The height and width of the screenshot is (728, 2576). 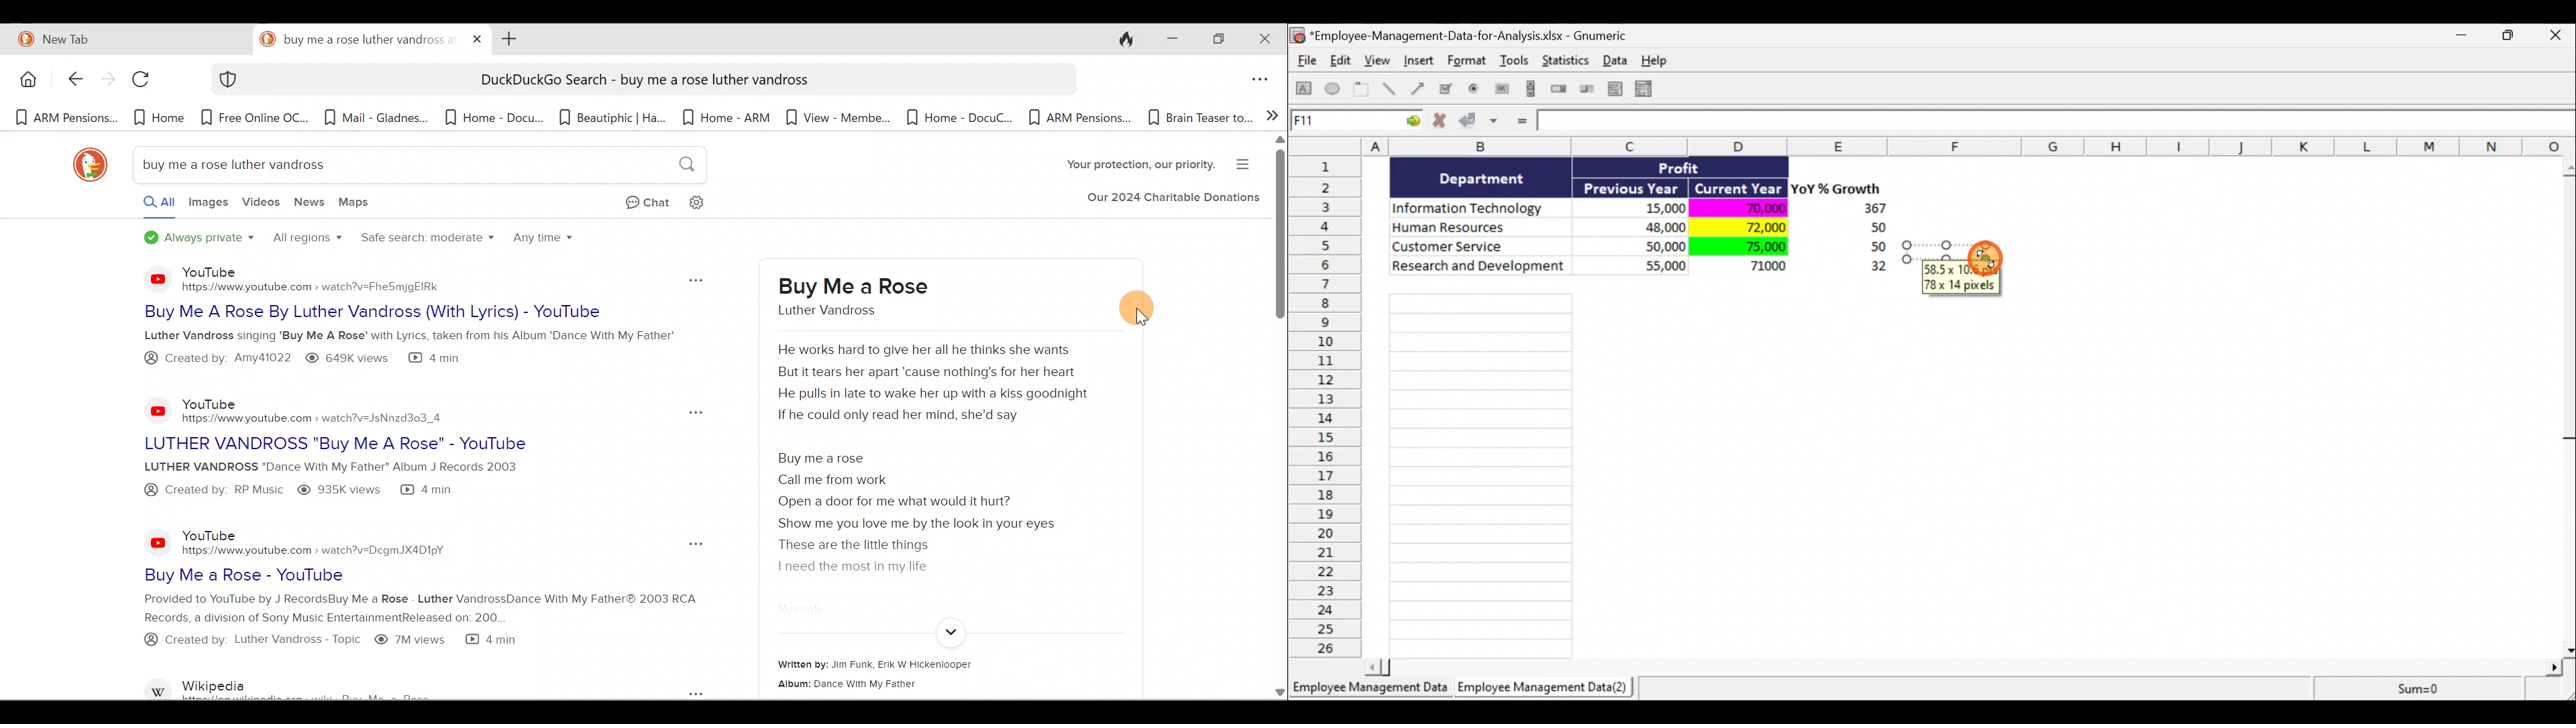 I want to click on All regions, so click(x=306, y=239).